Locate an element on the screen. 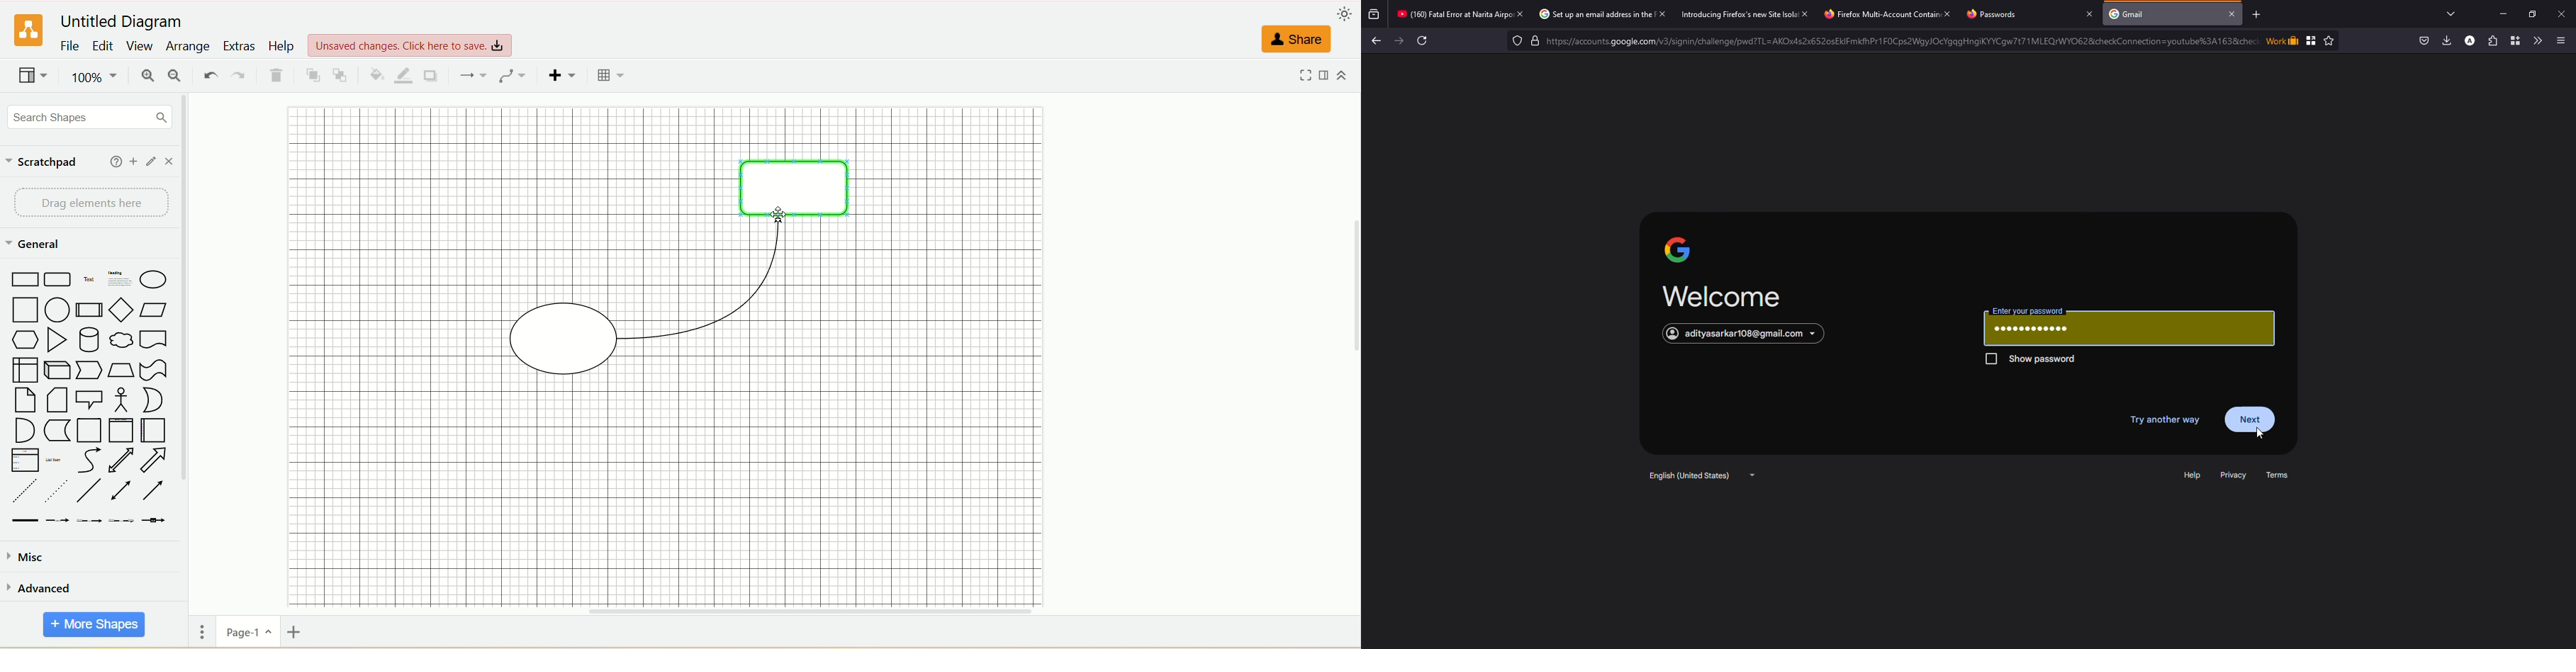 The height and width of the screenshot is (672, 2576). terms is located at coordinates (2282, 478).